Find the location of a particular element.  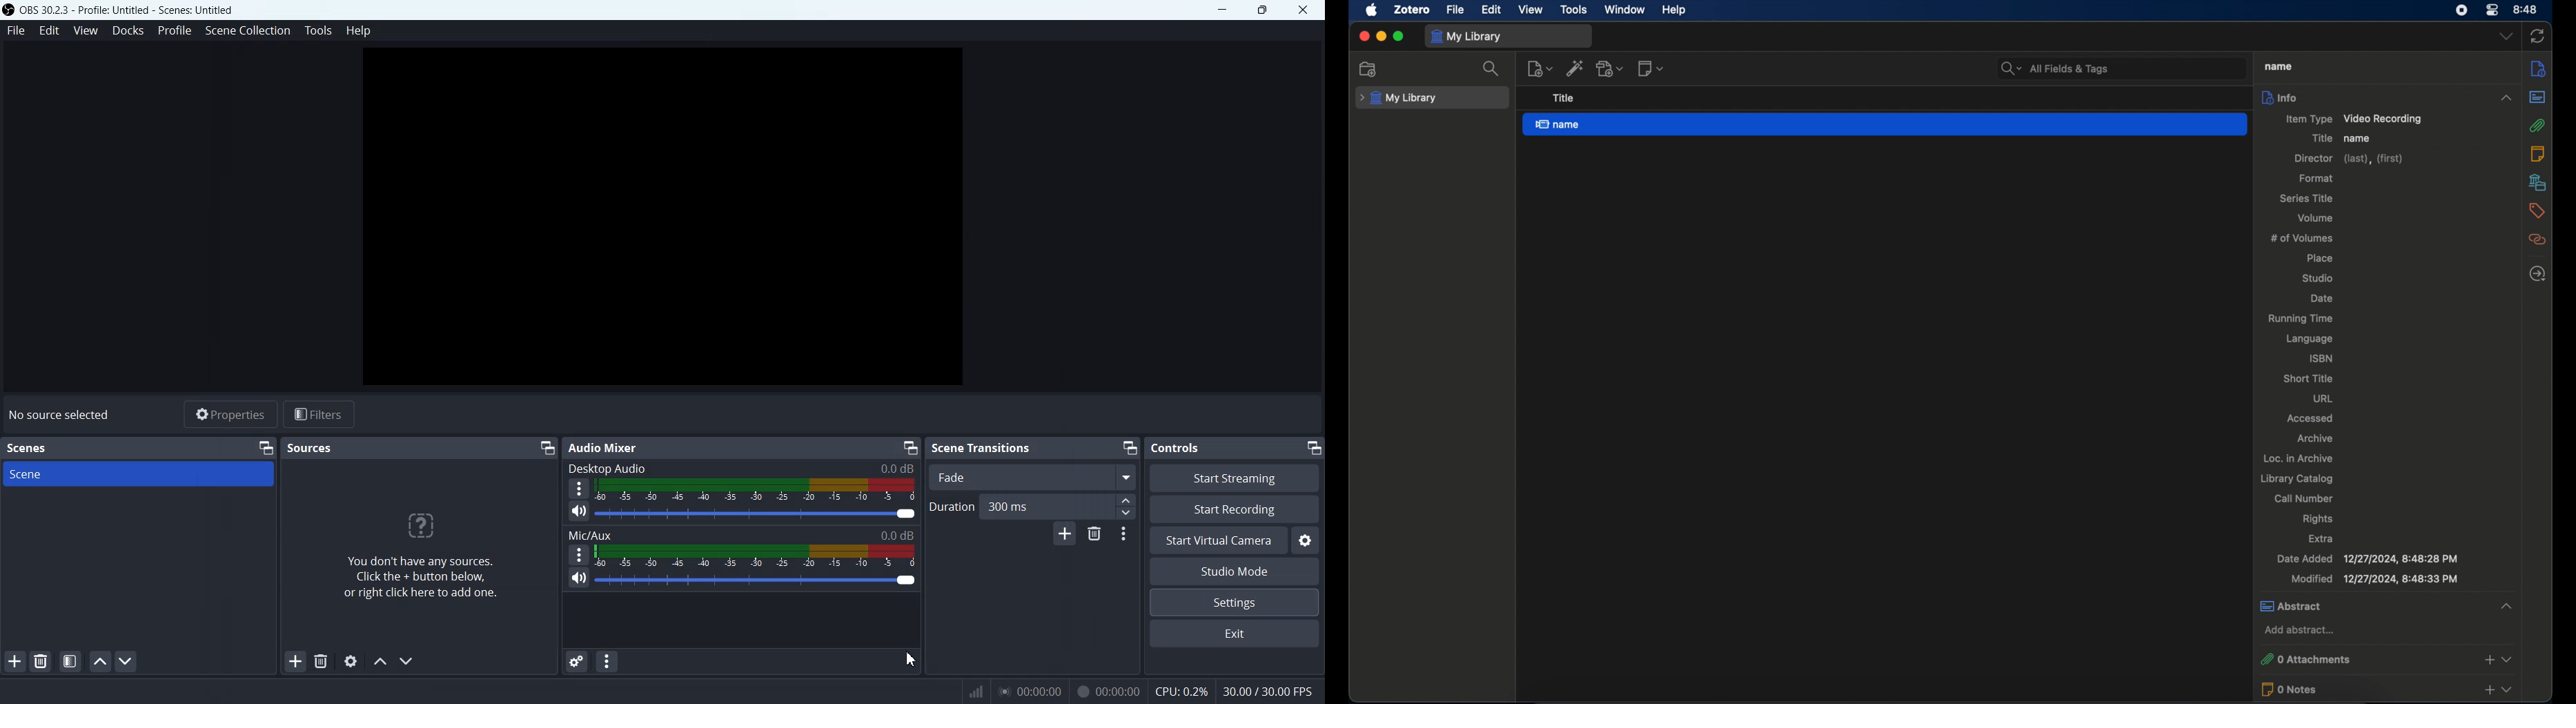

sync is located at coordinates (2538, 37).